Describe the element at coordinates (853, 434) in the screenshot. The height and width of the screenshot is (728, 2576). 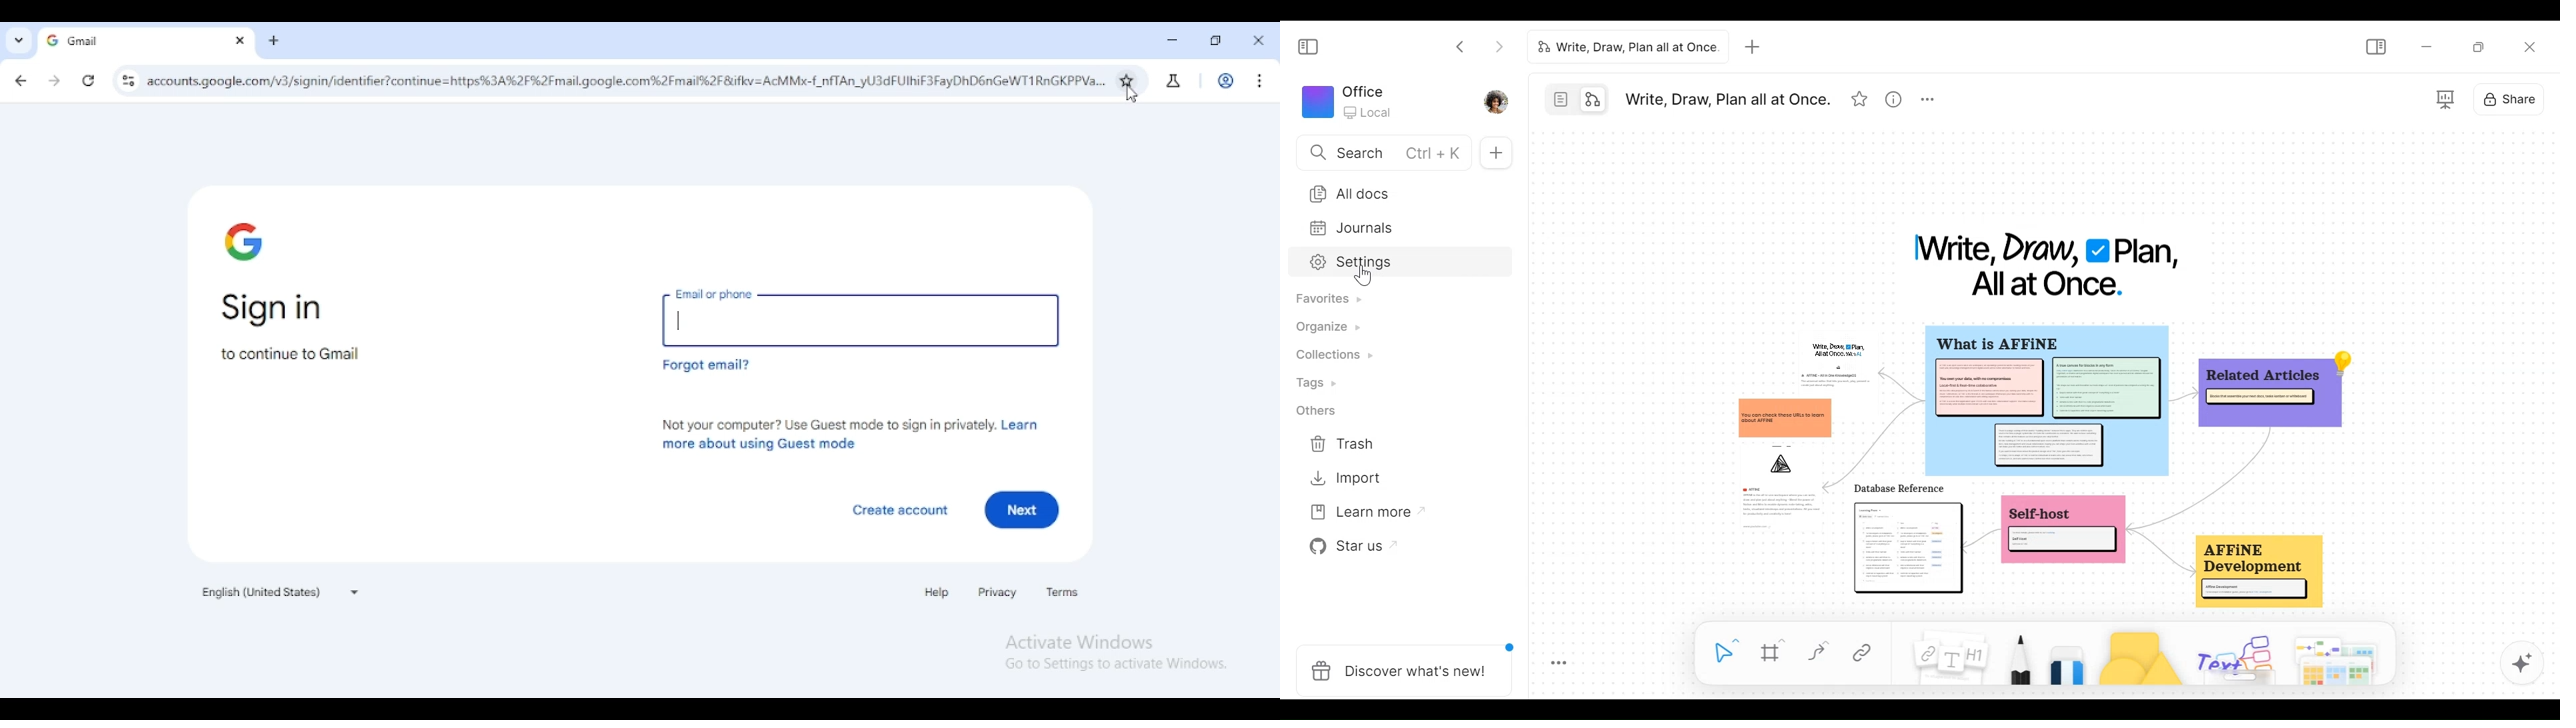
I see `not your computer? use guest mode to sign in privately. learn more about using guest mode` at that location.